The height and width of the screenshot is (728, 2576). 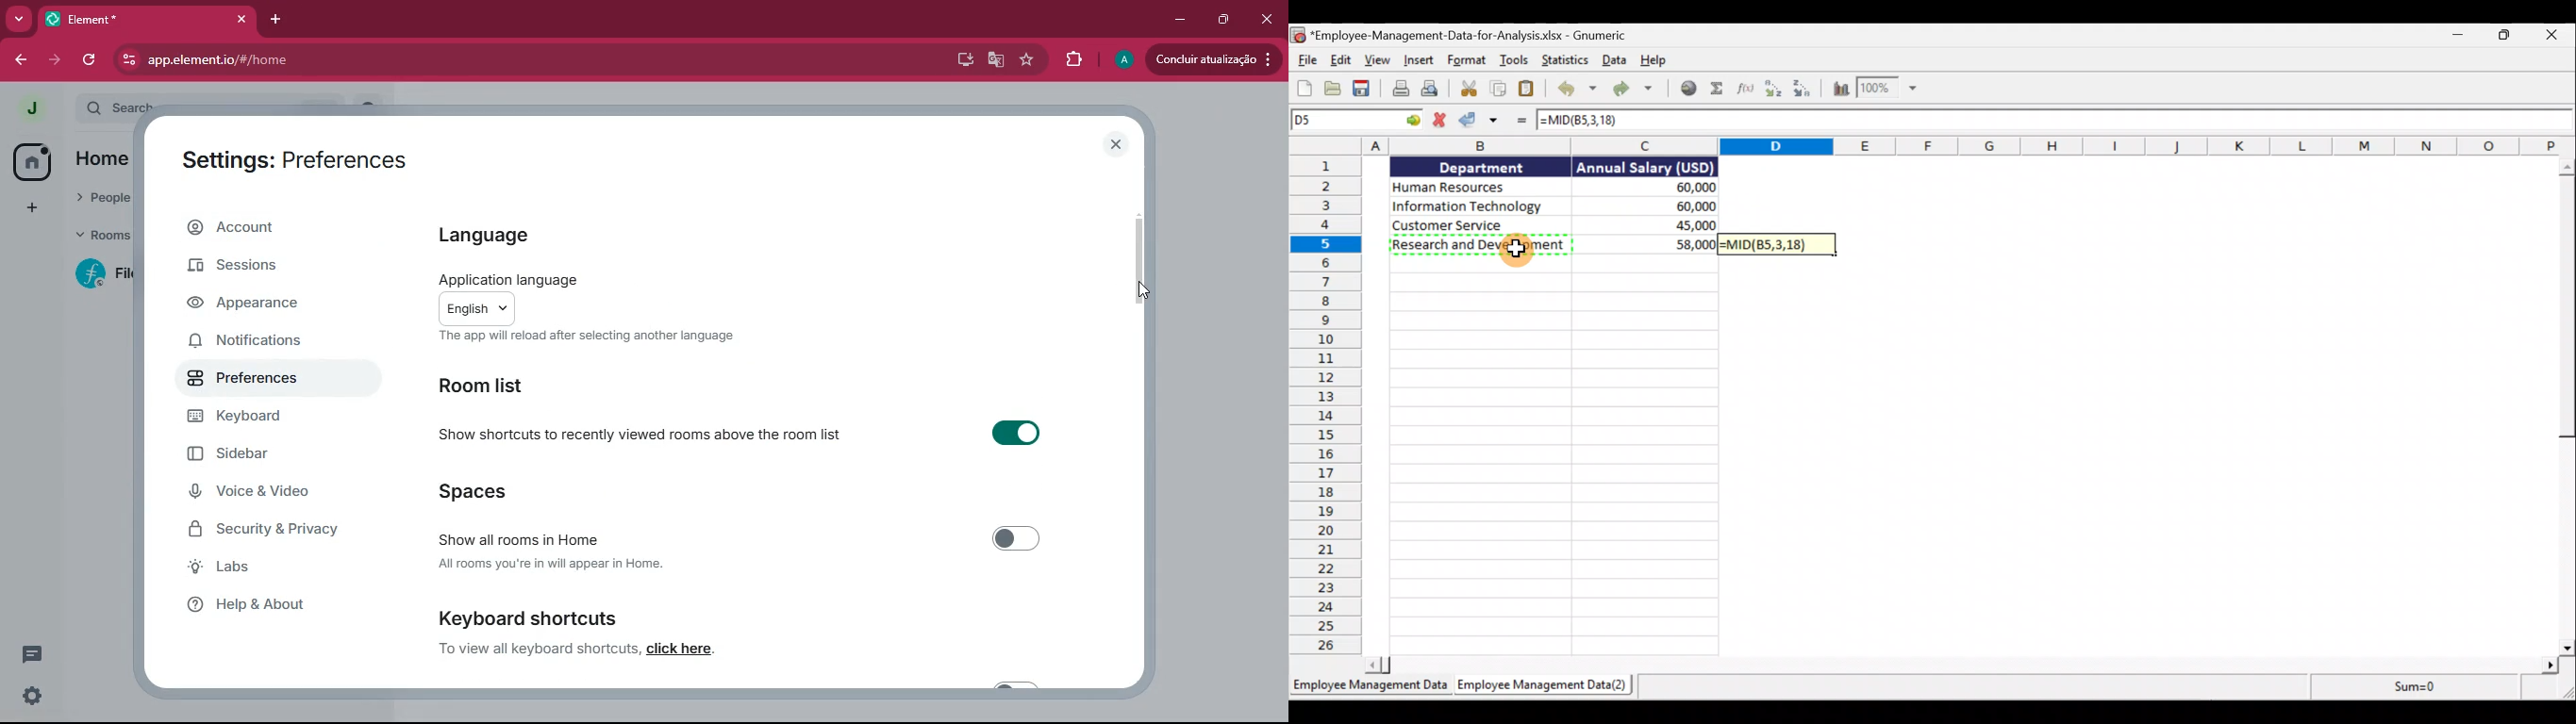 What do you see at coordinates (1305, 59) in the screenshot?
I see `File` at bounding box center [1305, 59].